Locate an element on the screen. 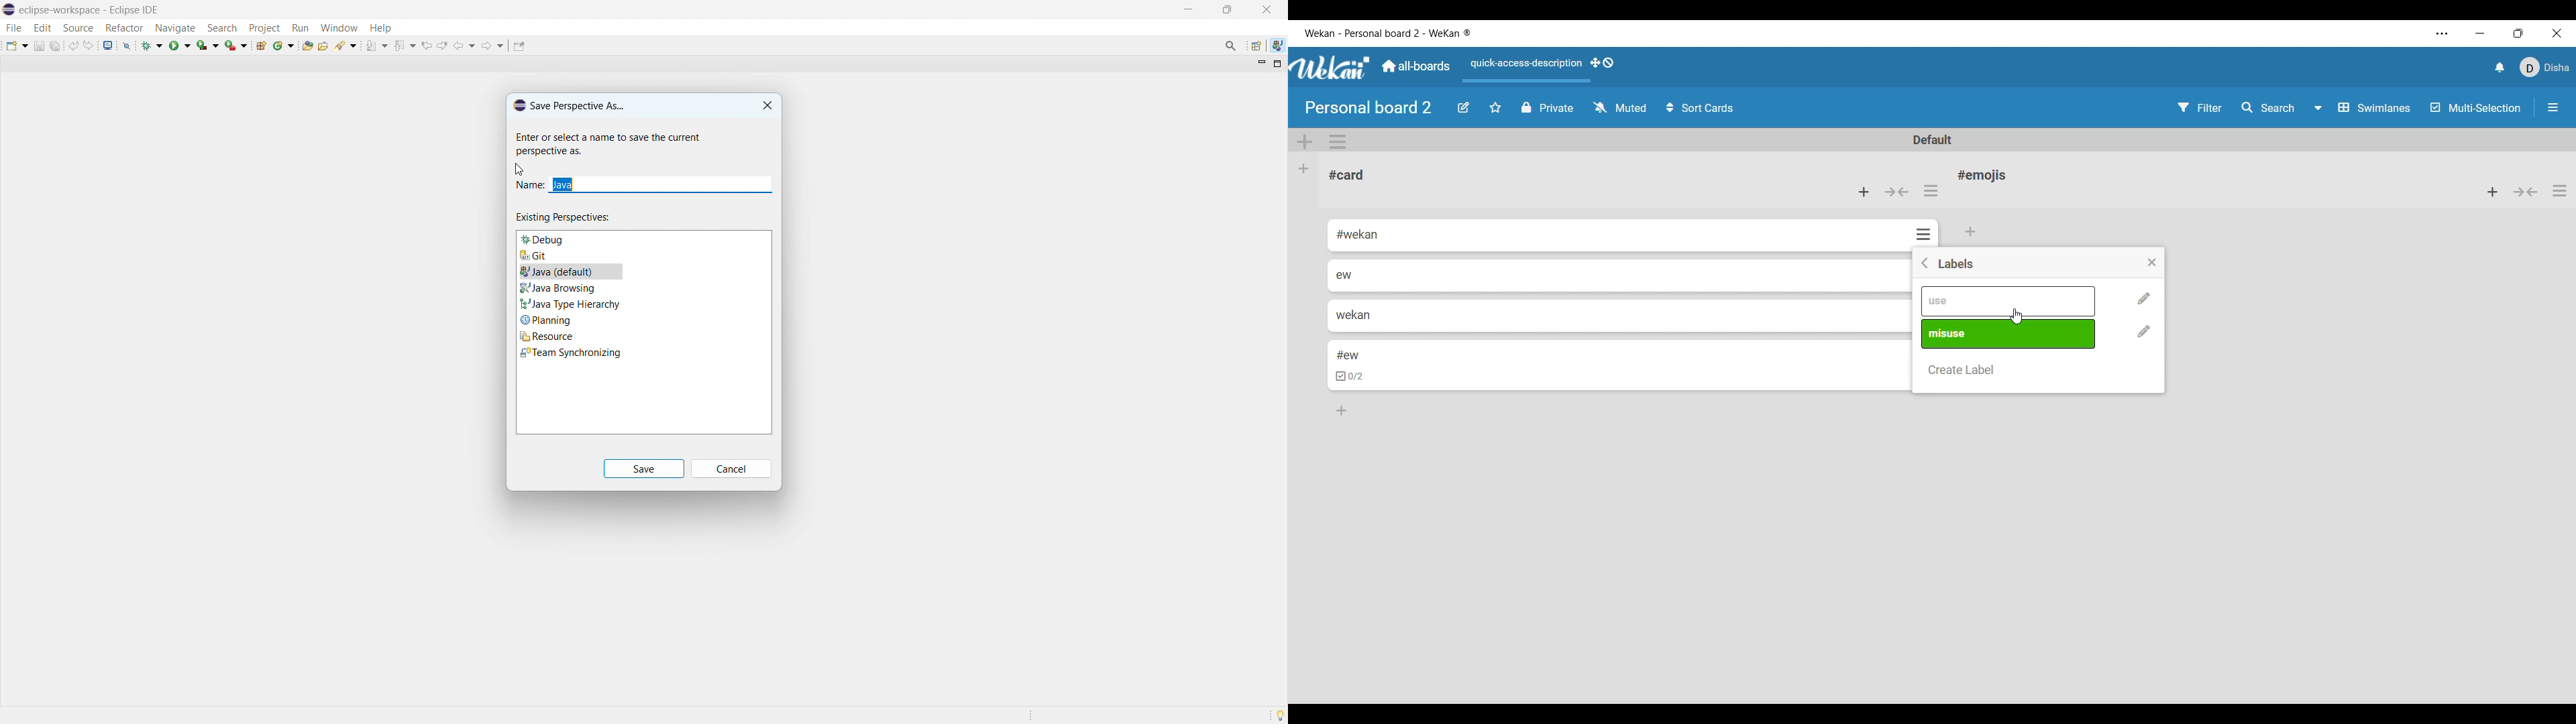 The width and height of the screenshot is (2576, 728). Close interface  is located at coordinates (2557, 33).